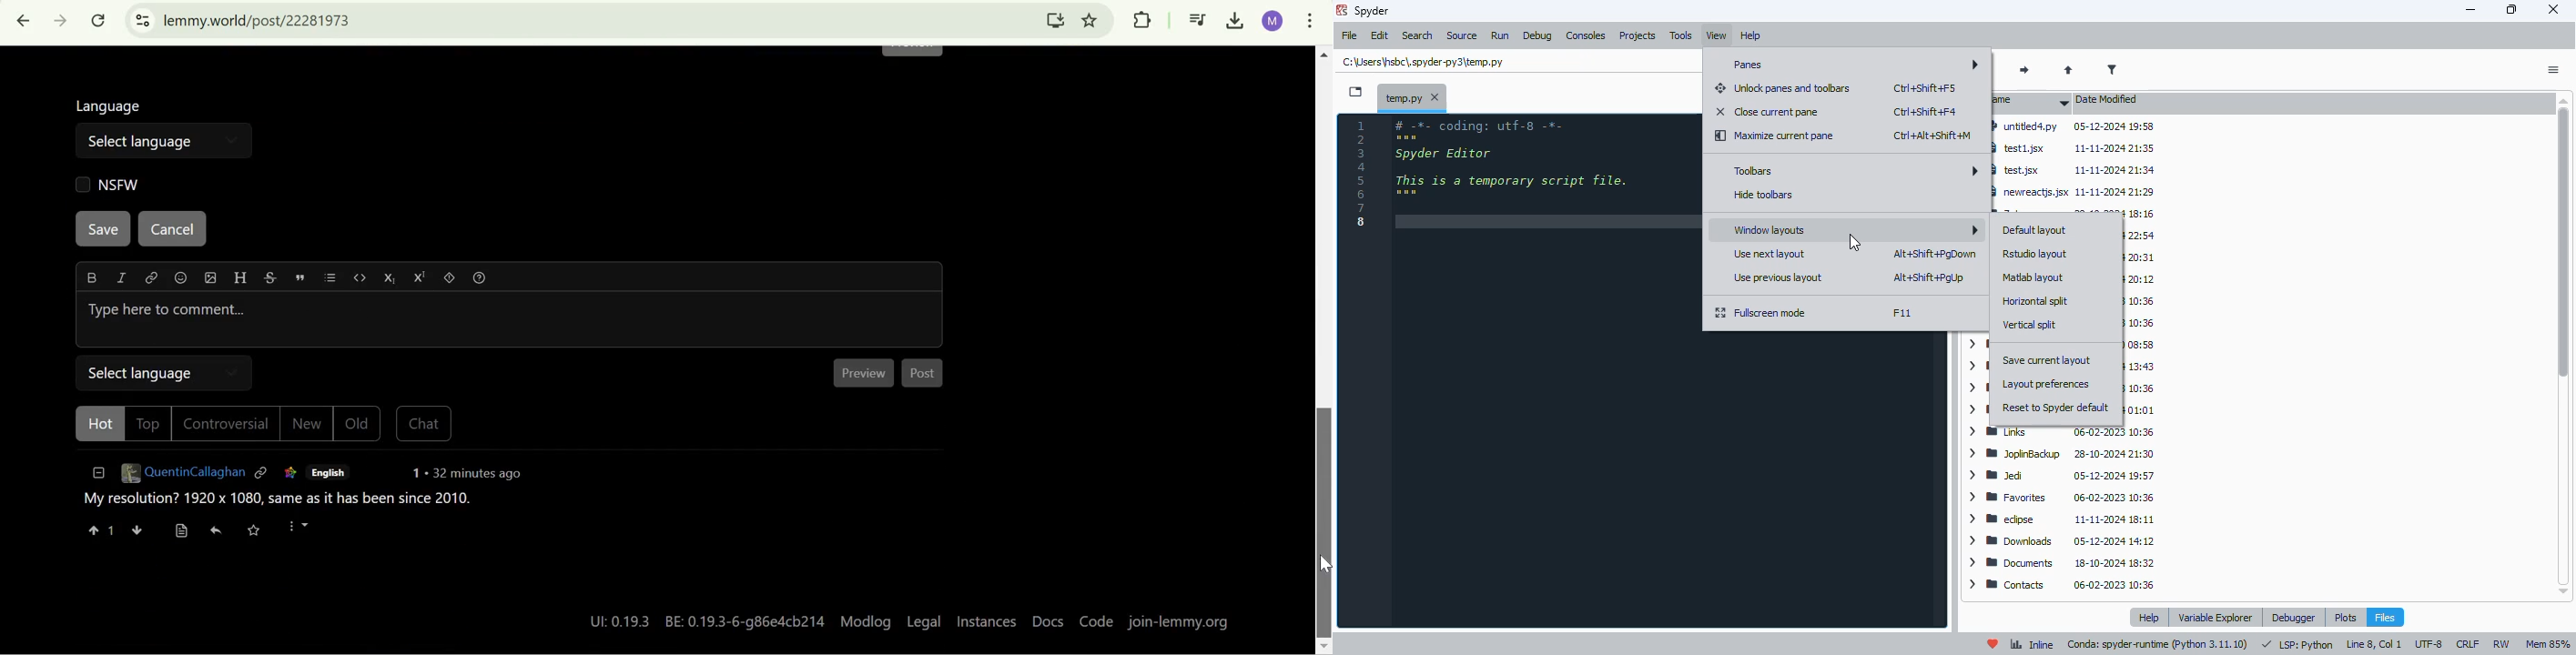 The width and height of the screenshot is (2576, 672). Describe the element at coordinates (2294, 618) in the screenshot. I see `debugger` at that location.